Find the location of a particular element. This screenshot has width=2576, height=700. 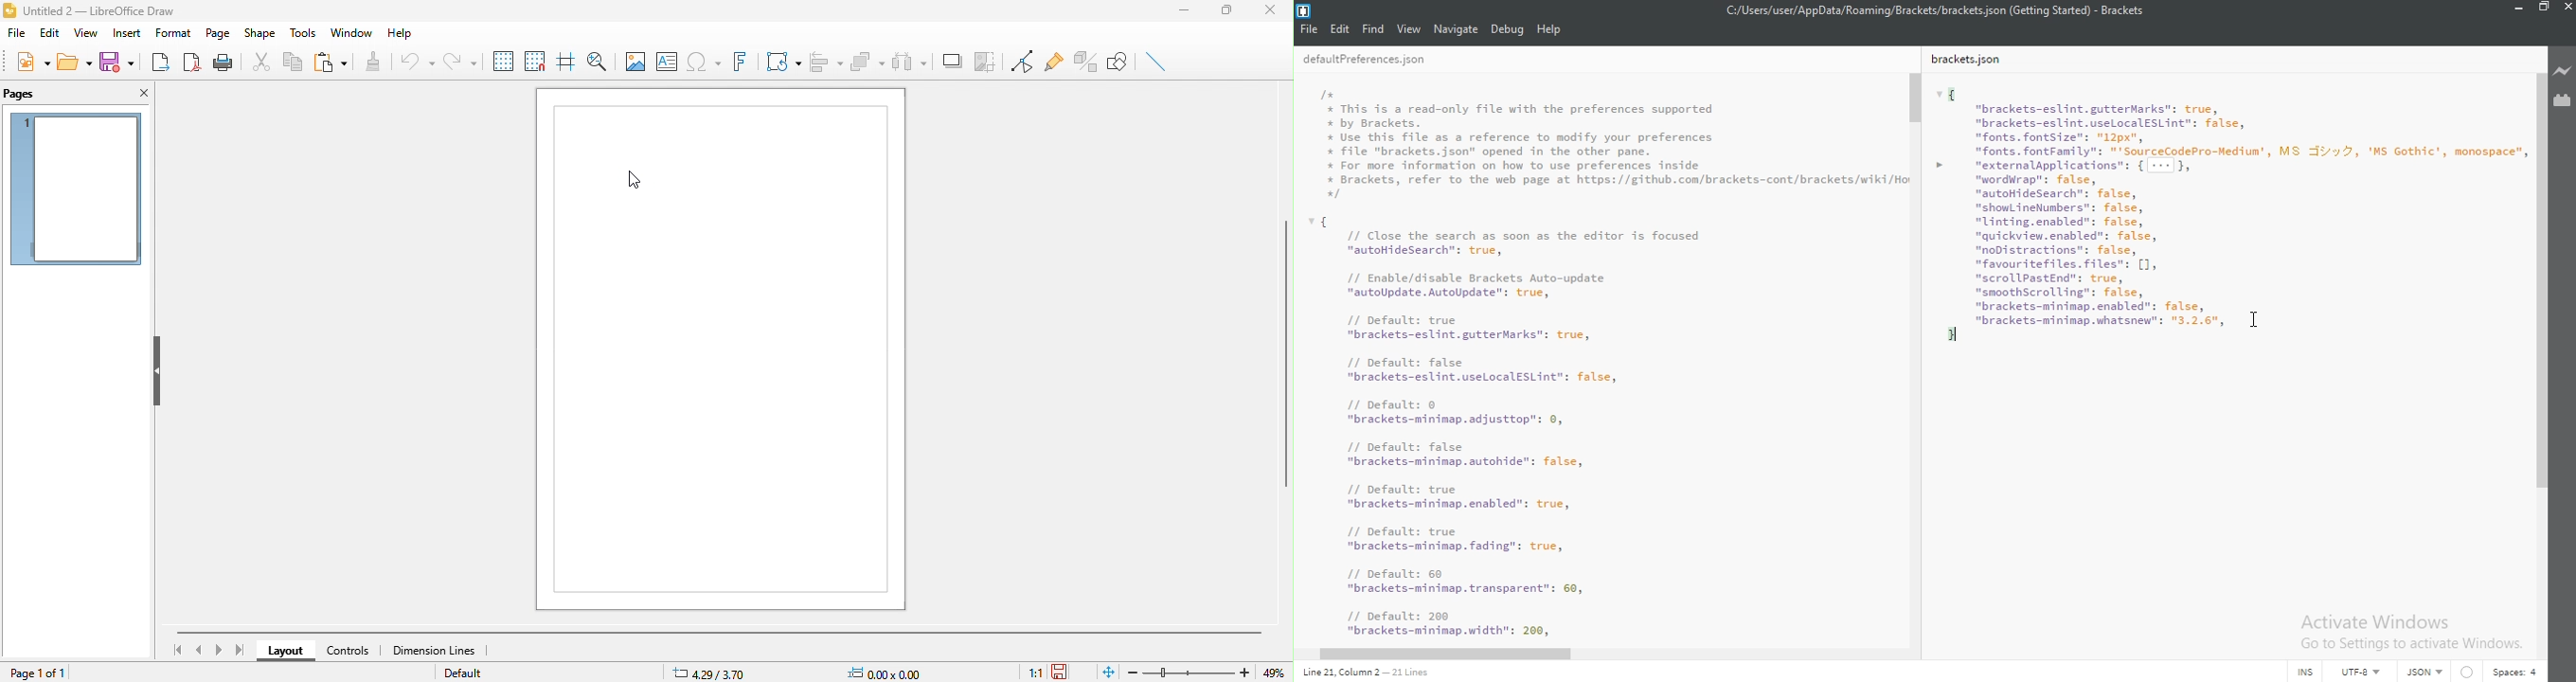

UTF-8 is located at coordinates (2357, 671).